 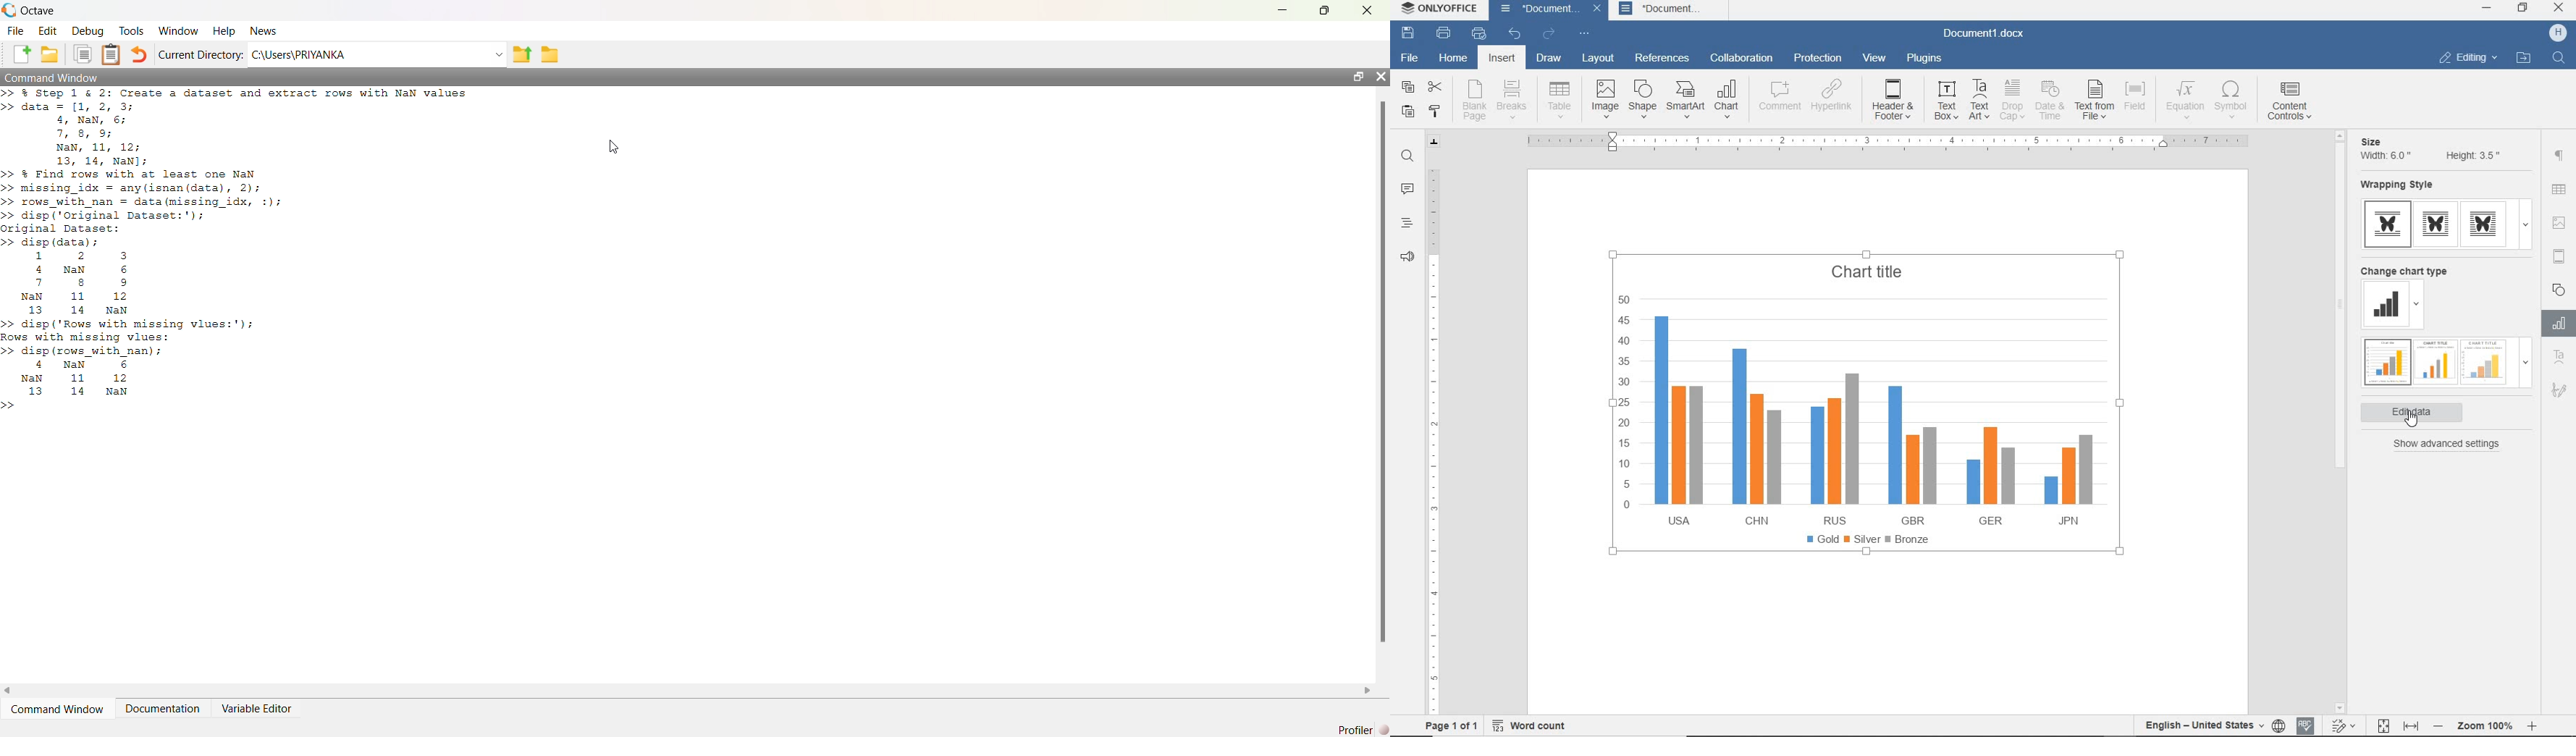 What do you see at coordinates (201, 54) in the screenshot?
I see `Current Directory:` at bounding box center [201, 54].